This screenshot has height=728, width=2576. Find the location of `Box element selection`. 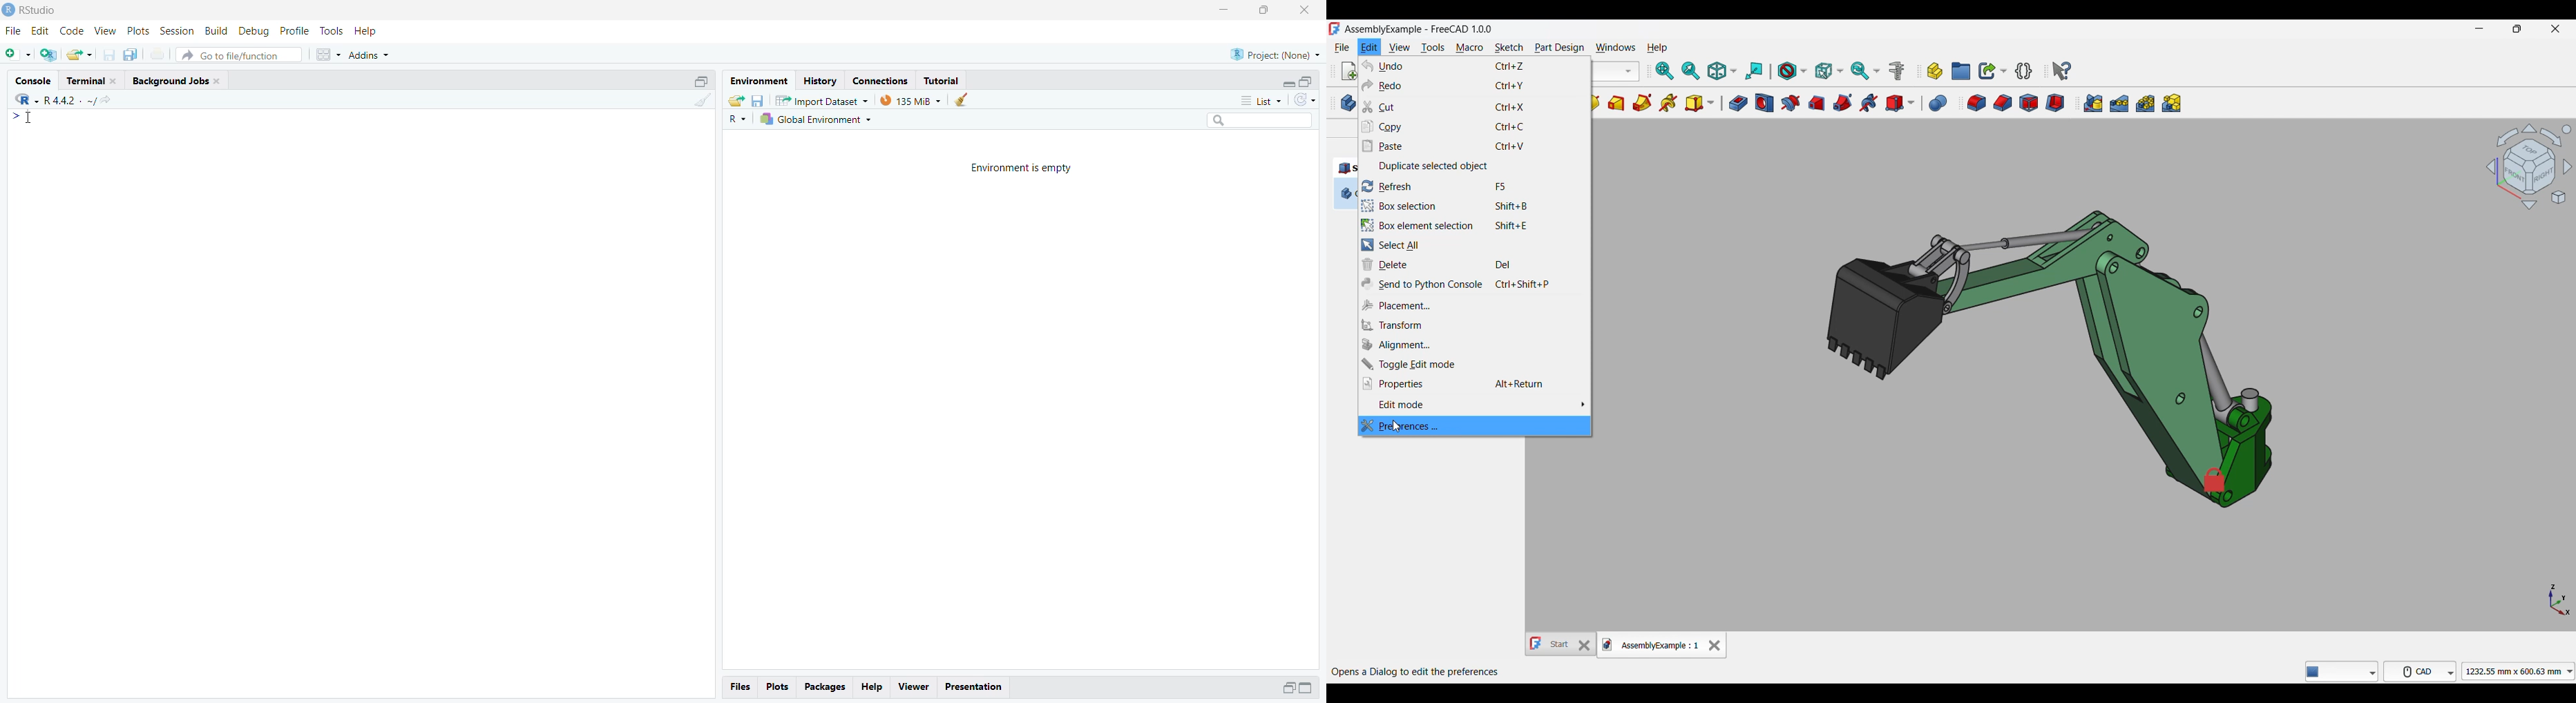

Box element selection is located at coordinates (1473, 225).